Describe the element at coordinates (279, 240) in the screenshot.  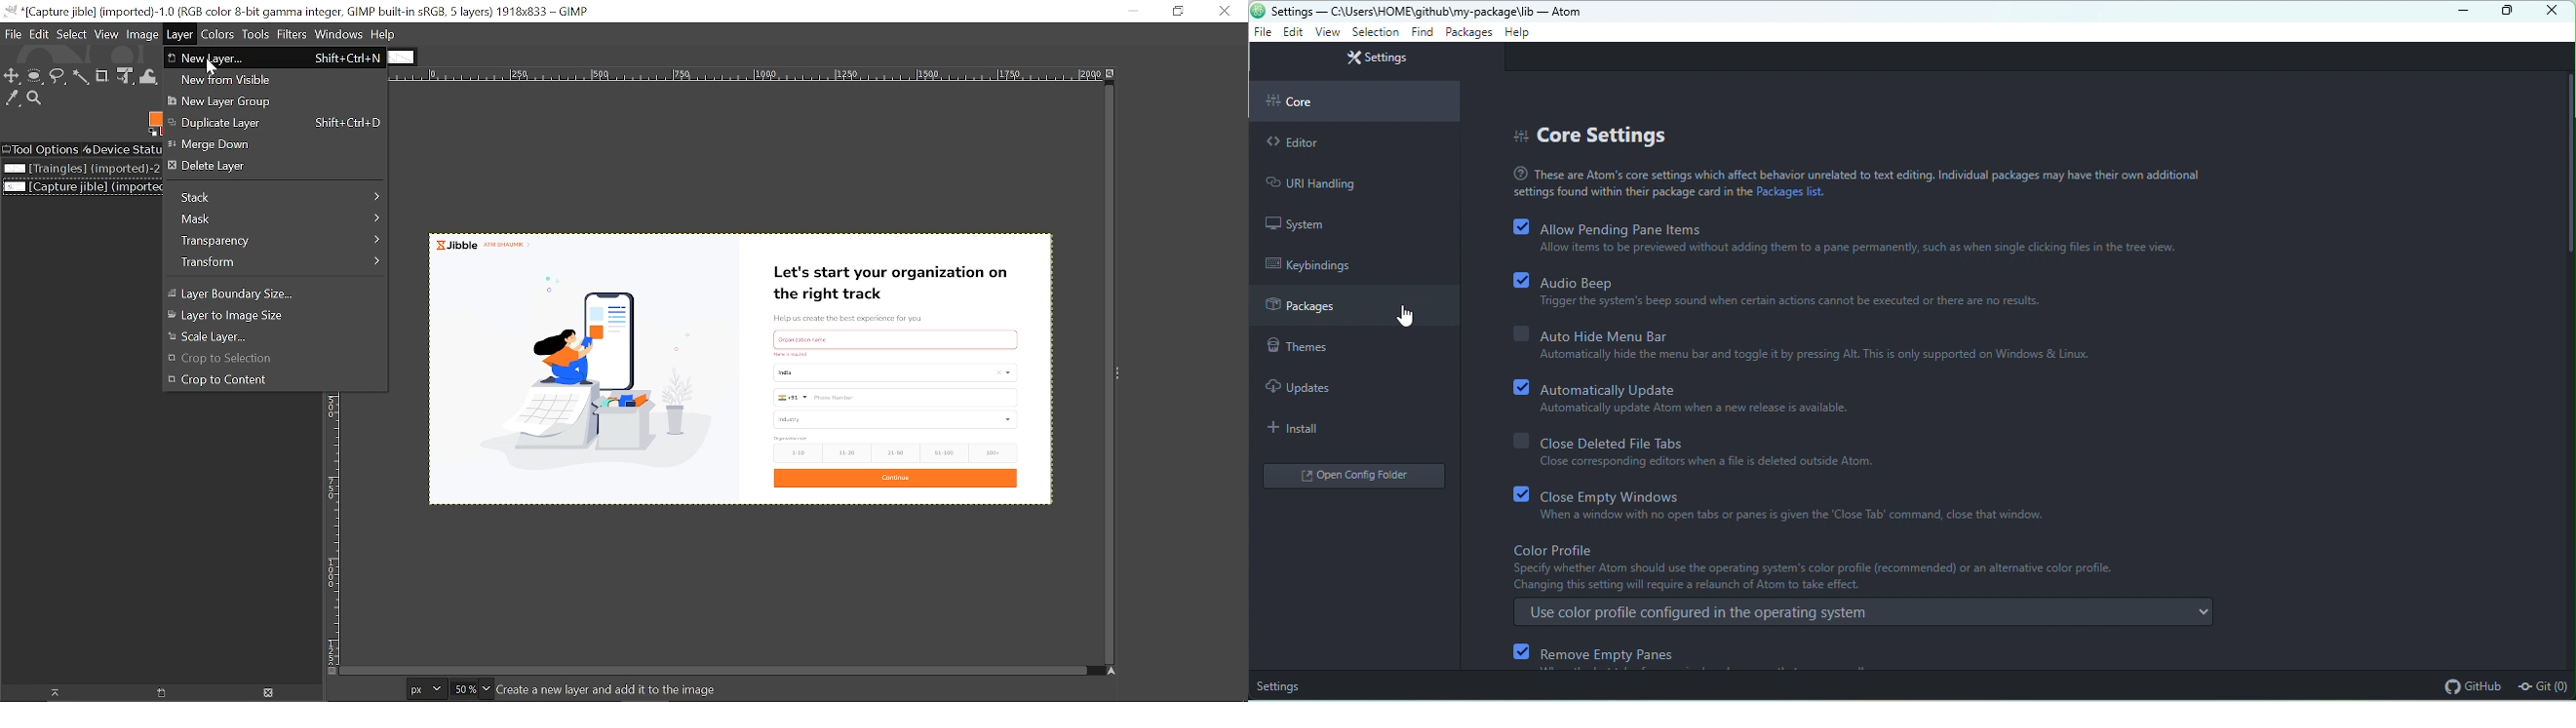
I see `Transparency` at that location.